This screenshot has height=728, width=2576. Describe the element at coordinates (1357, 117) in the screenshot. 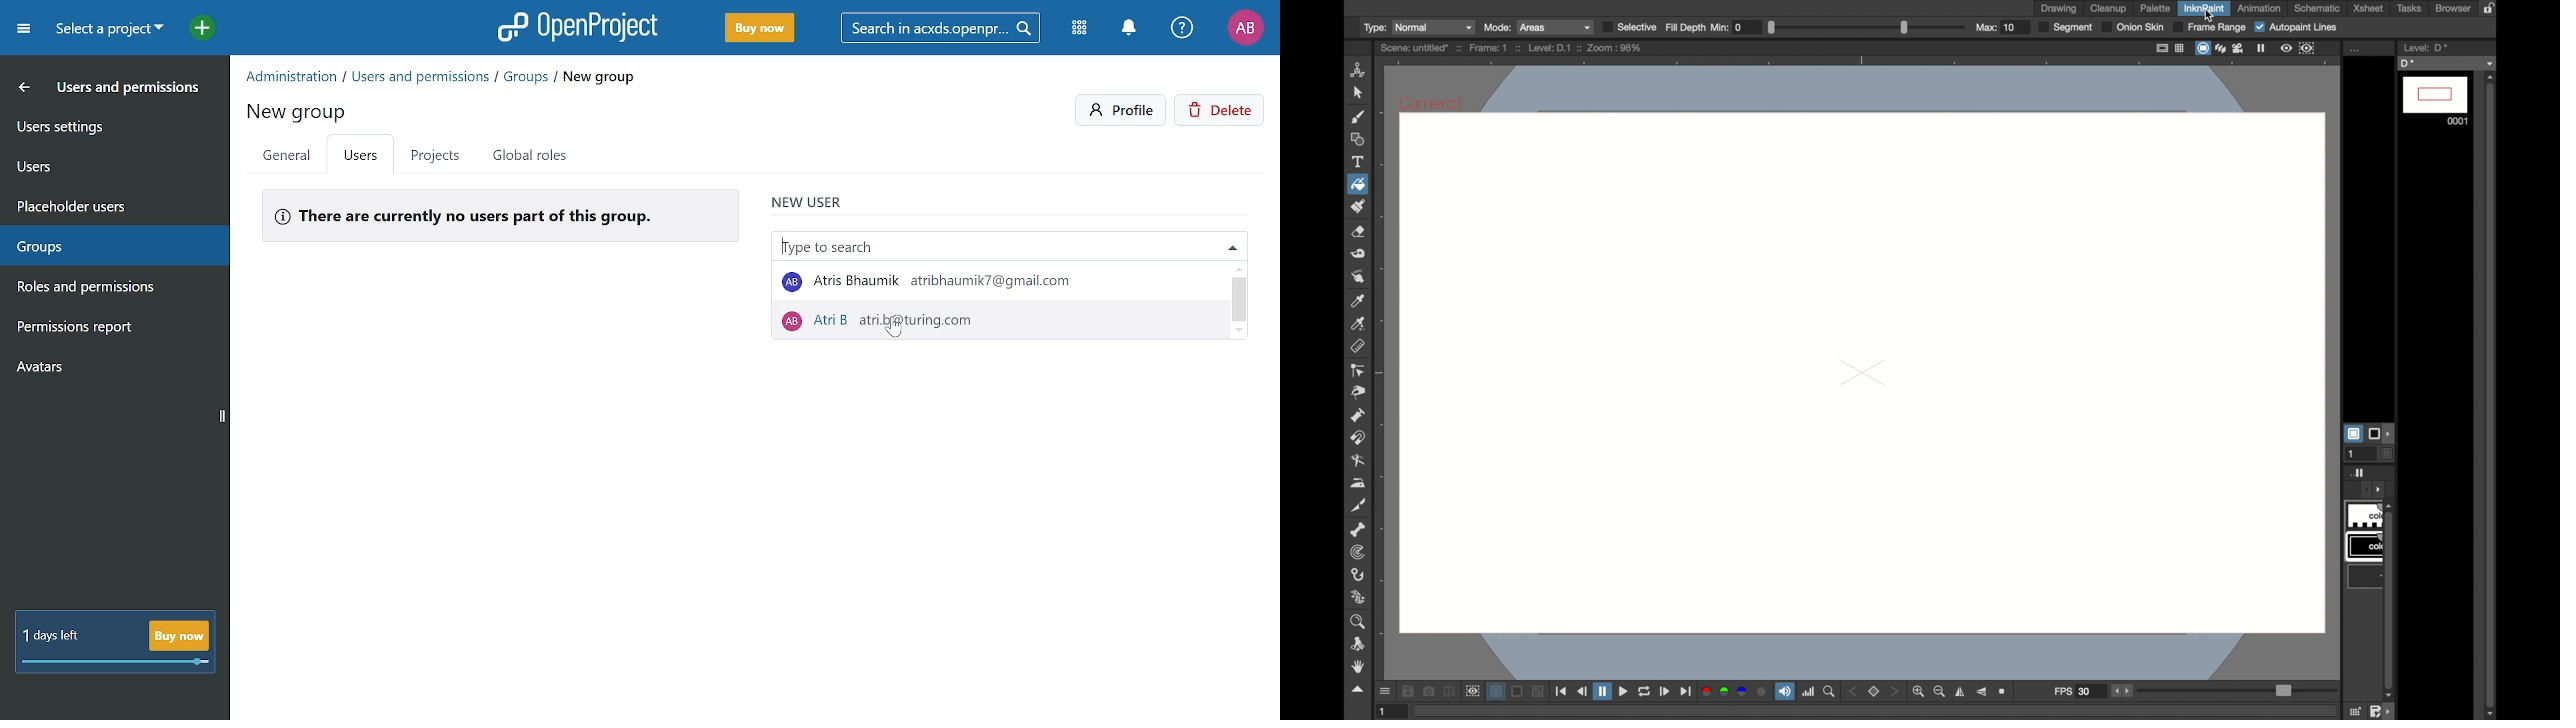

I see `paint brush tool` at that location.